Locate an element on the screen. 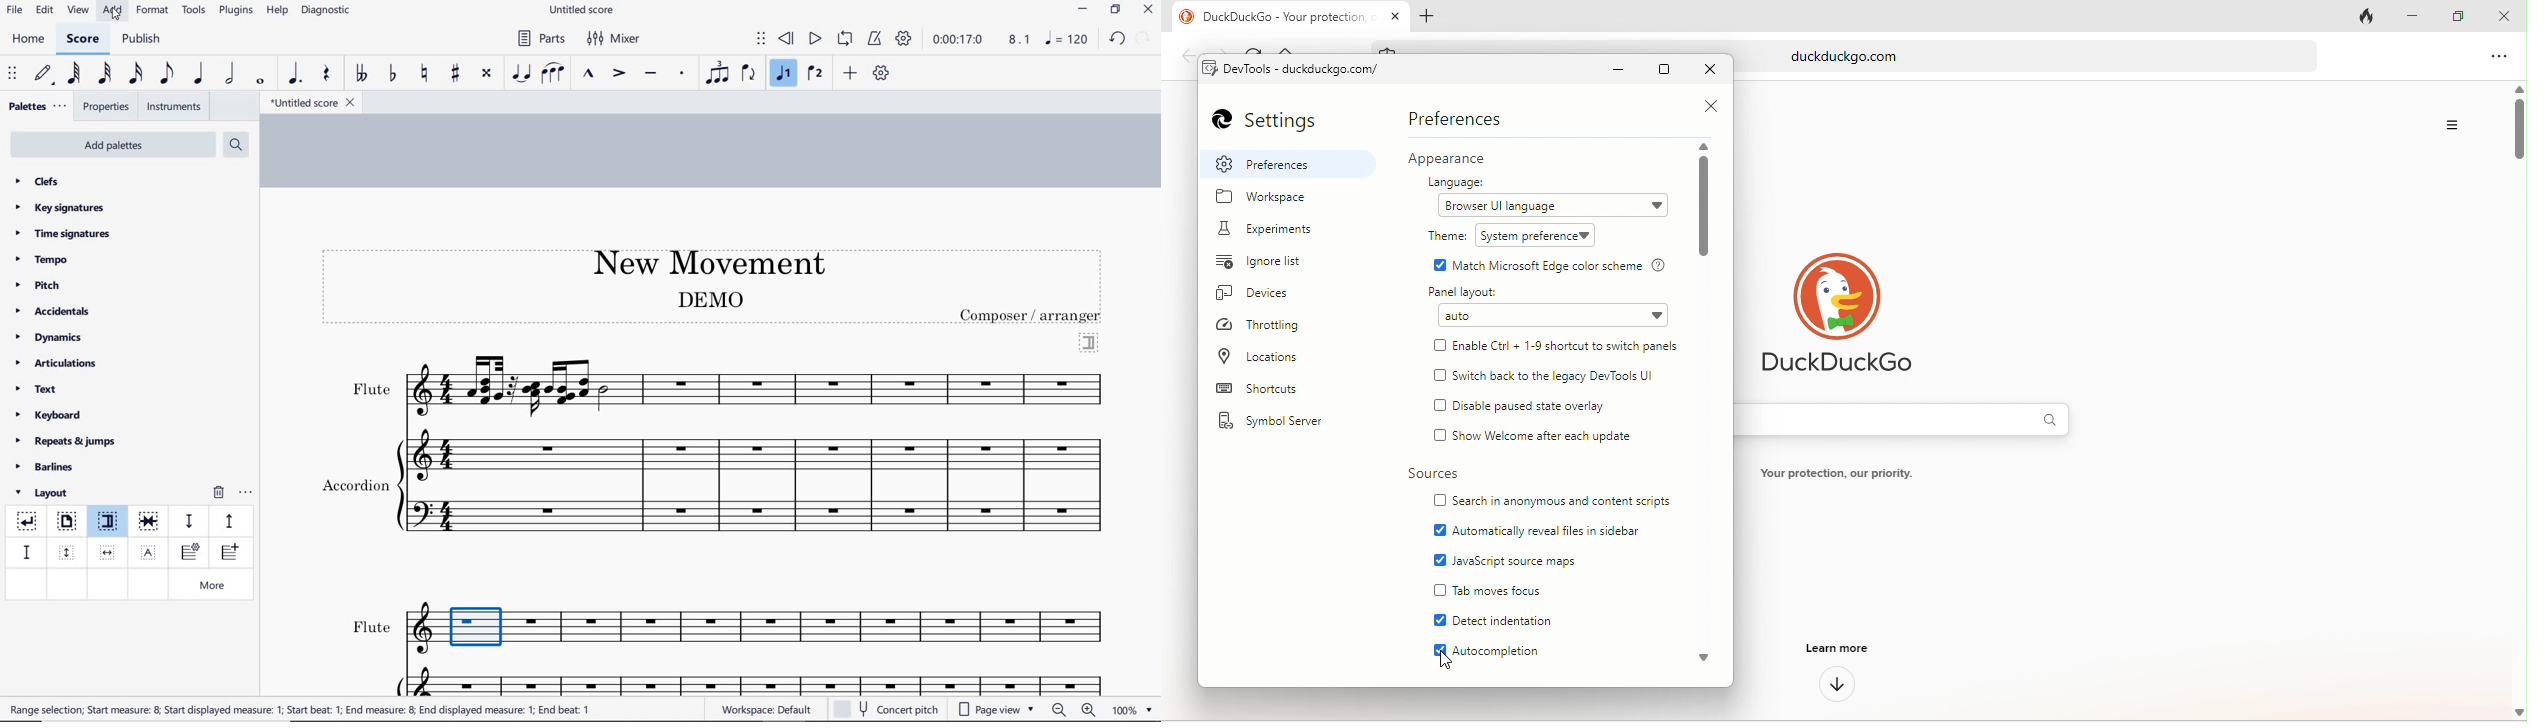  toggle natural is located at coordinates (426, 74).